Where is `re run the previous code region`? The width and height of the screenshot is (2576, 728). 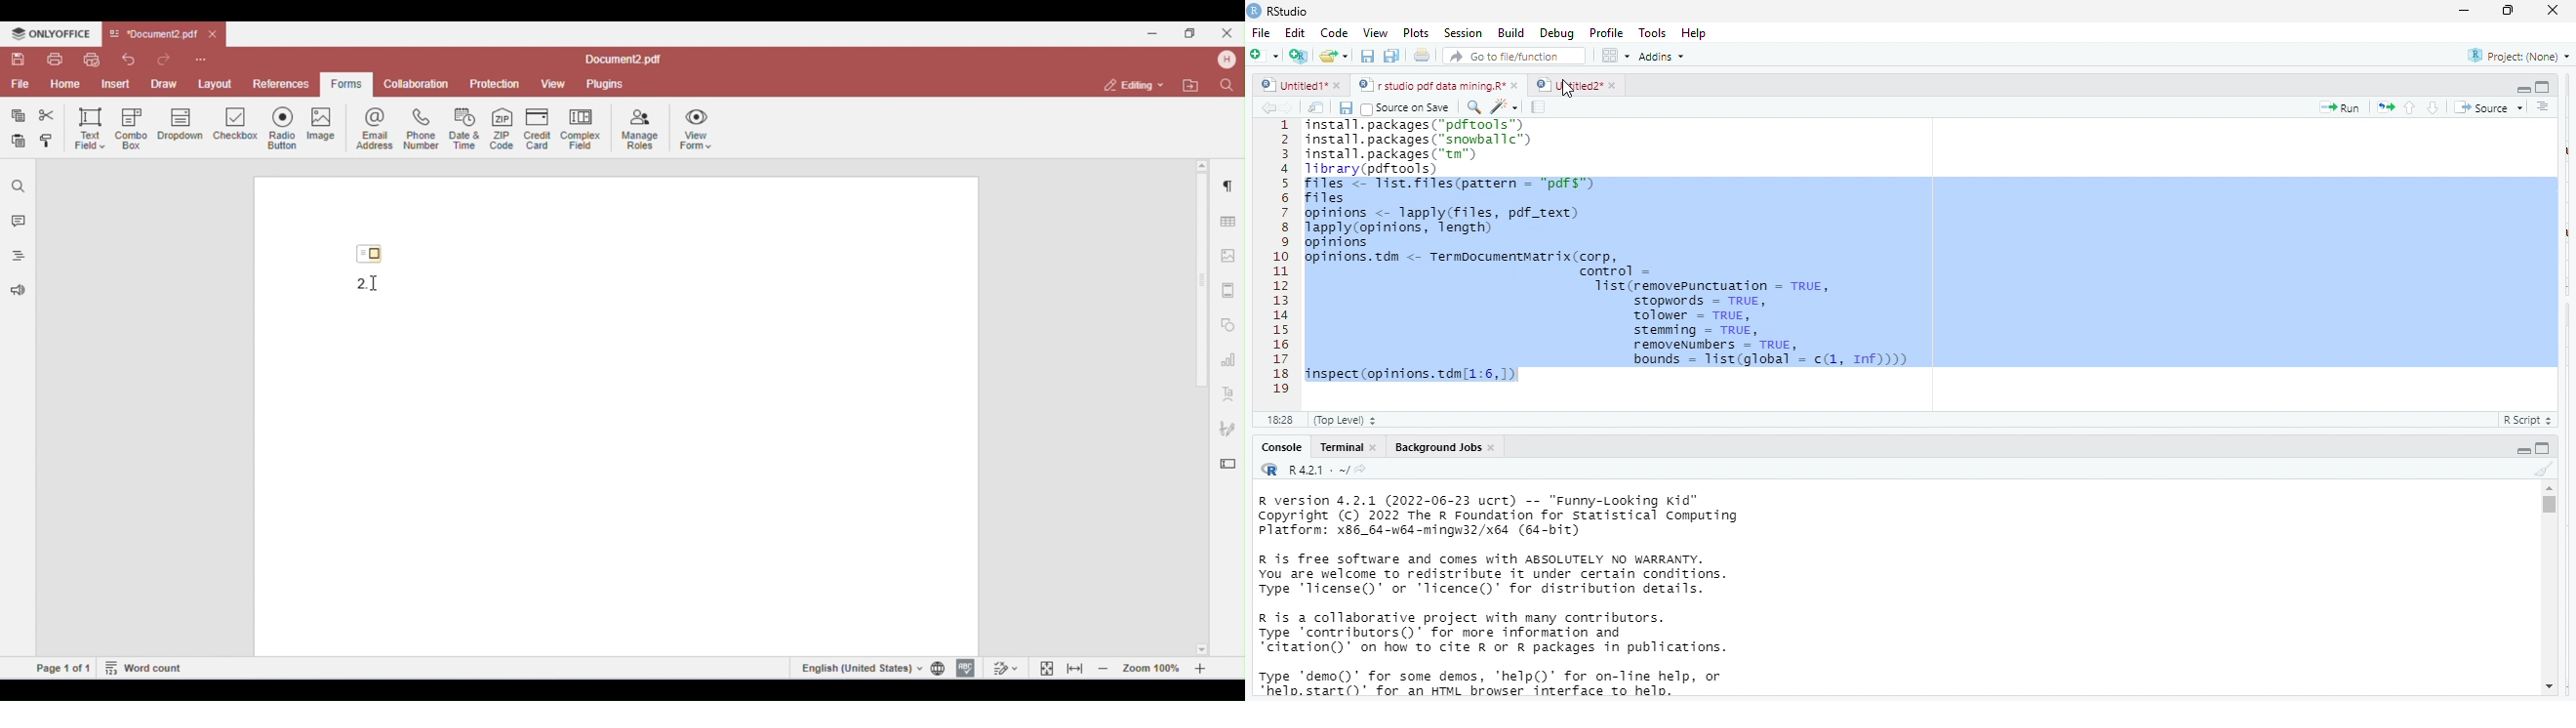 re run the previous code region is located at coordinates (2382, 106).